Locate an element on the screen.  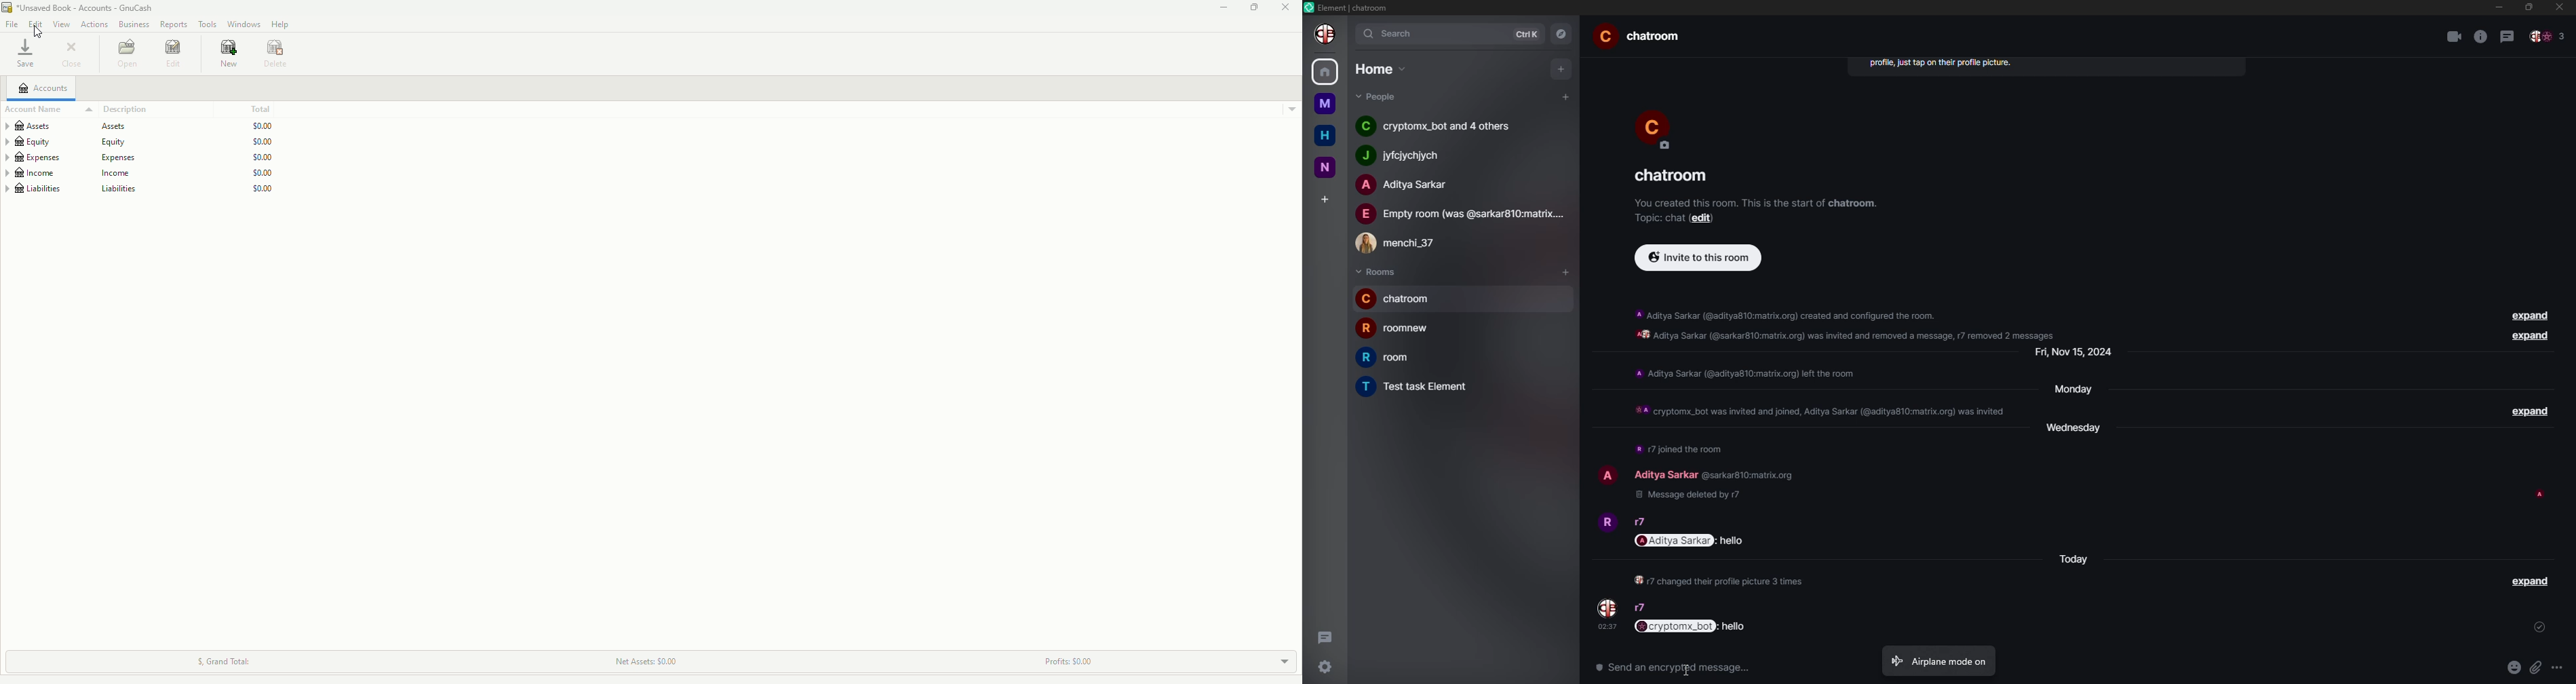
airplane mode on is located at coordinates (1938, 660).